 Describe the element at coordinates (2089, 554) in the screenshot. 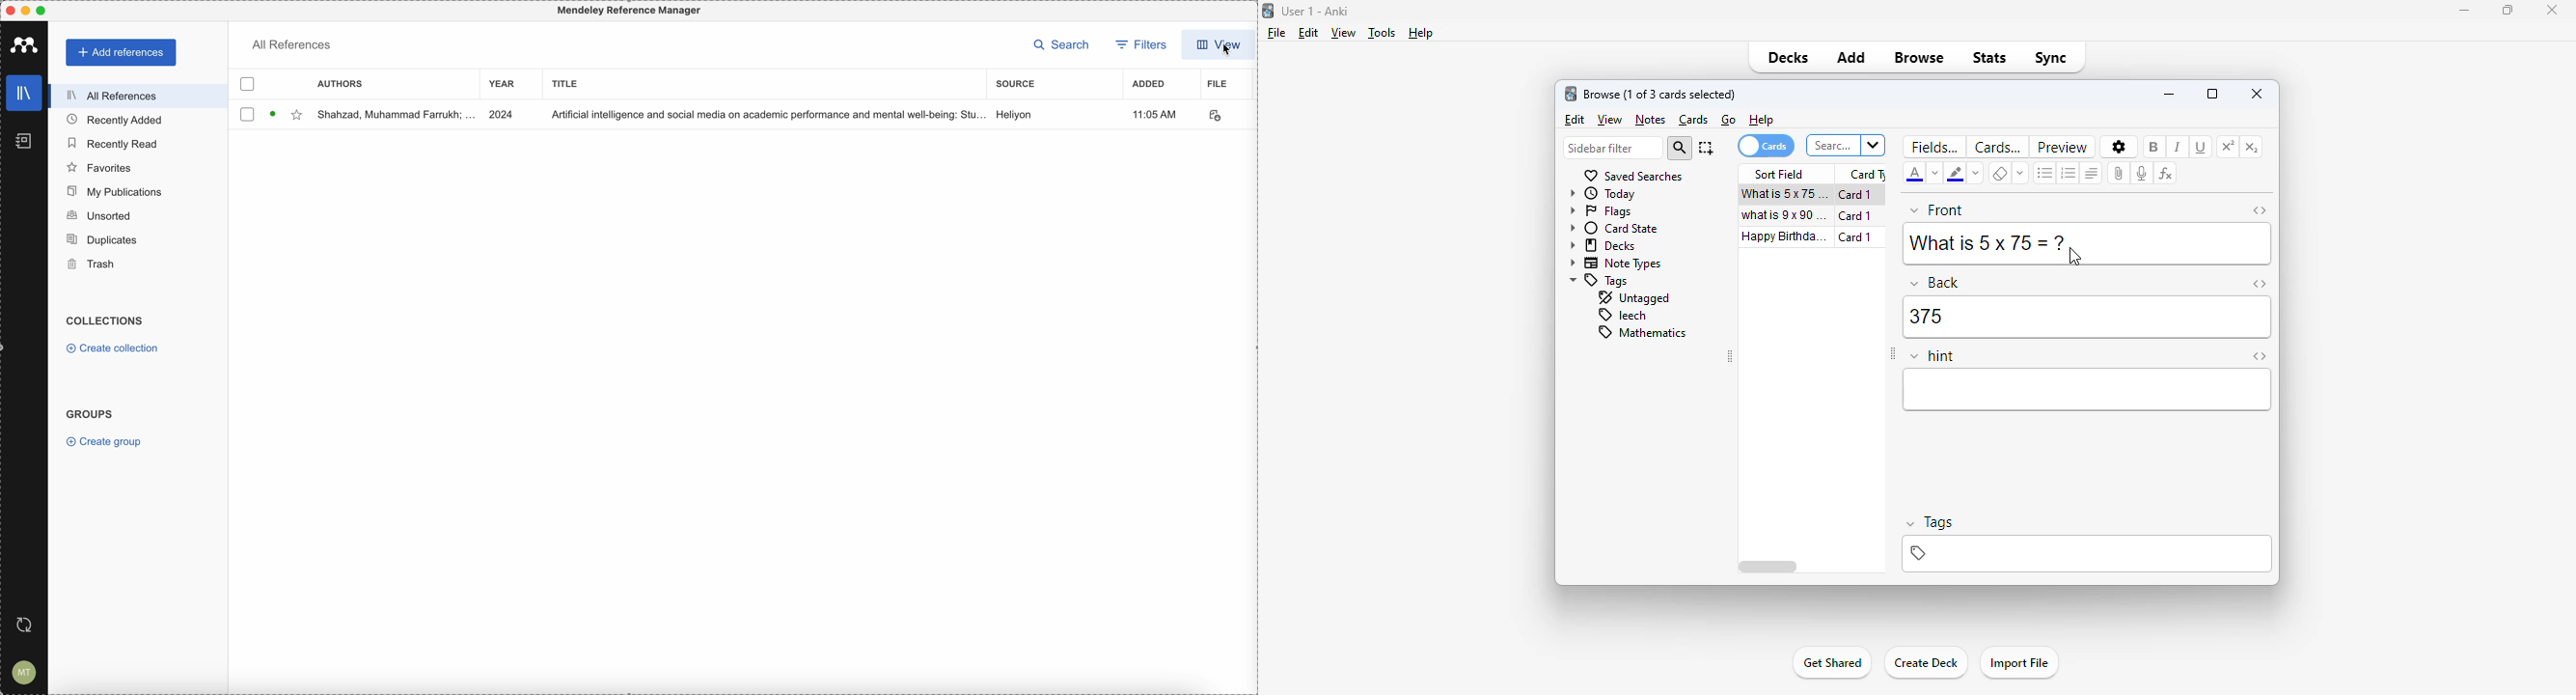

I see `tags` at that location.